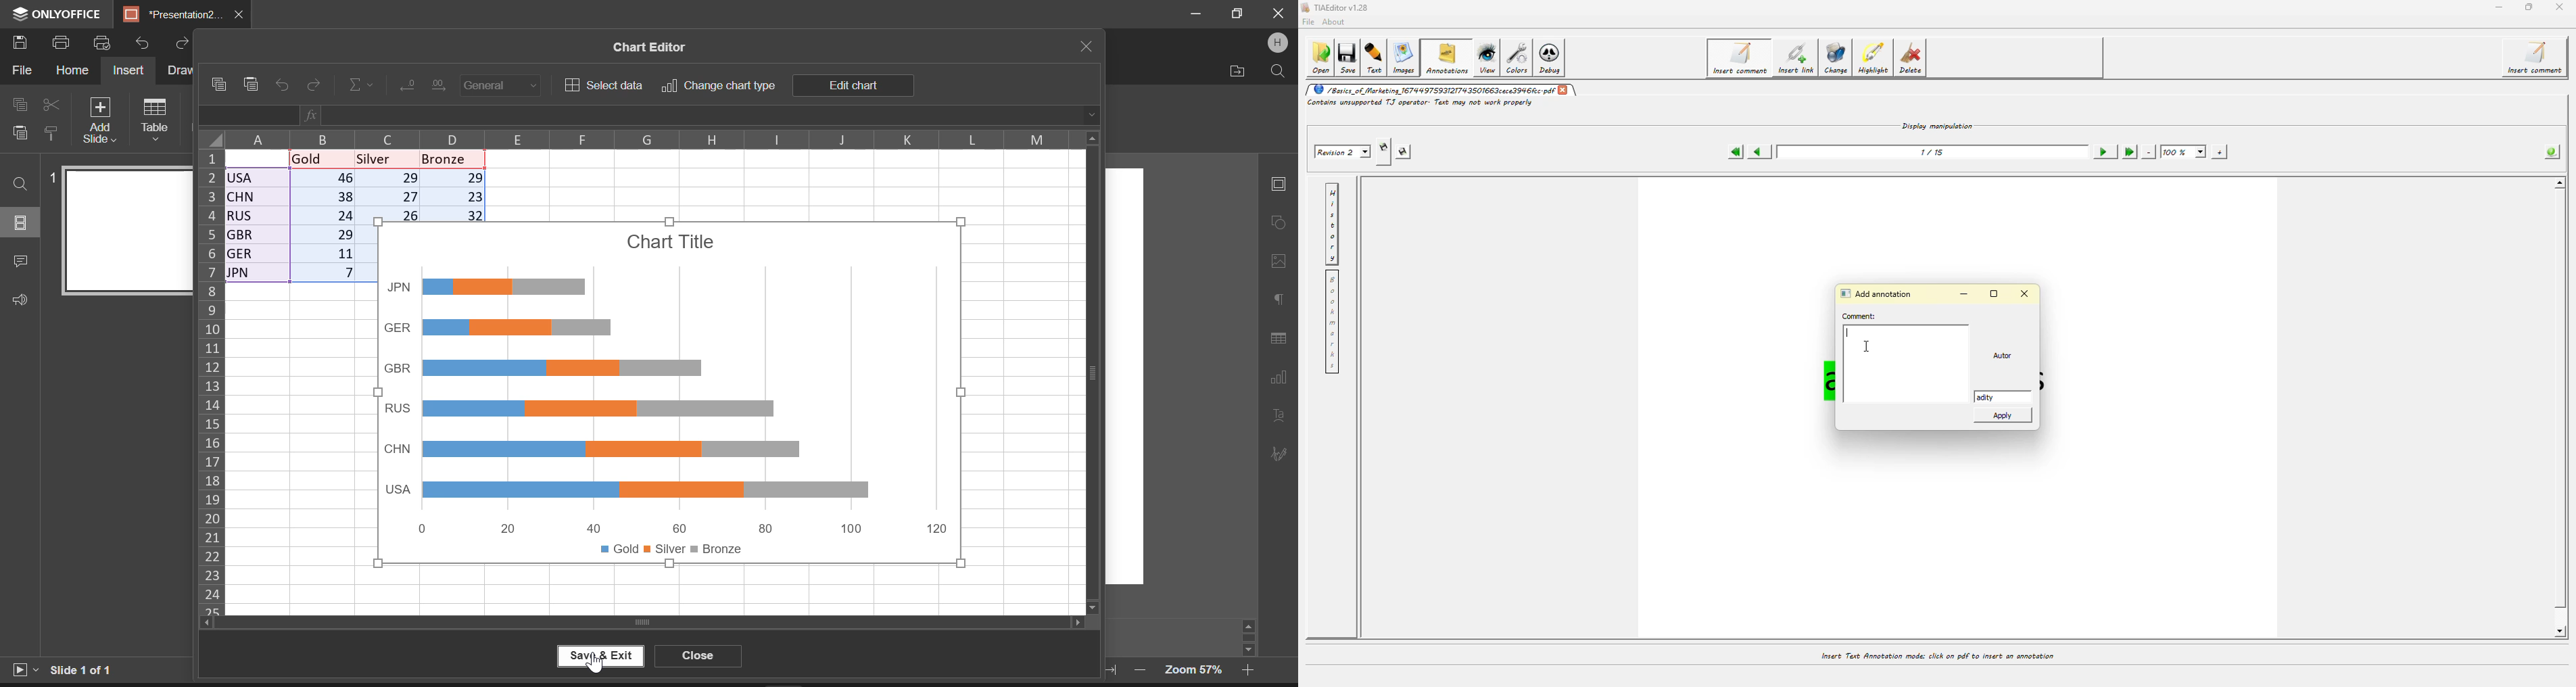  What do you see at coordinates (22, 222) in the screenshot?
I see `Slides` at bounding box center [22, 222].